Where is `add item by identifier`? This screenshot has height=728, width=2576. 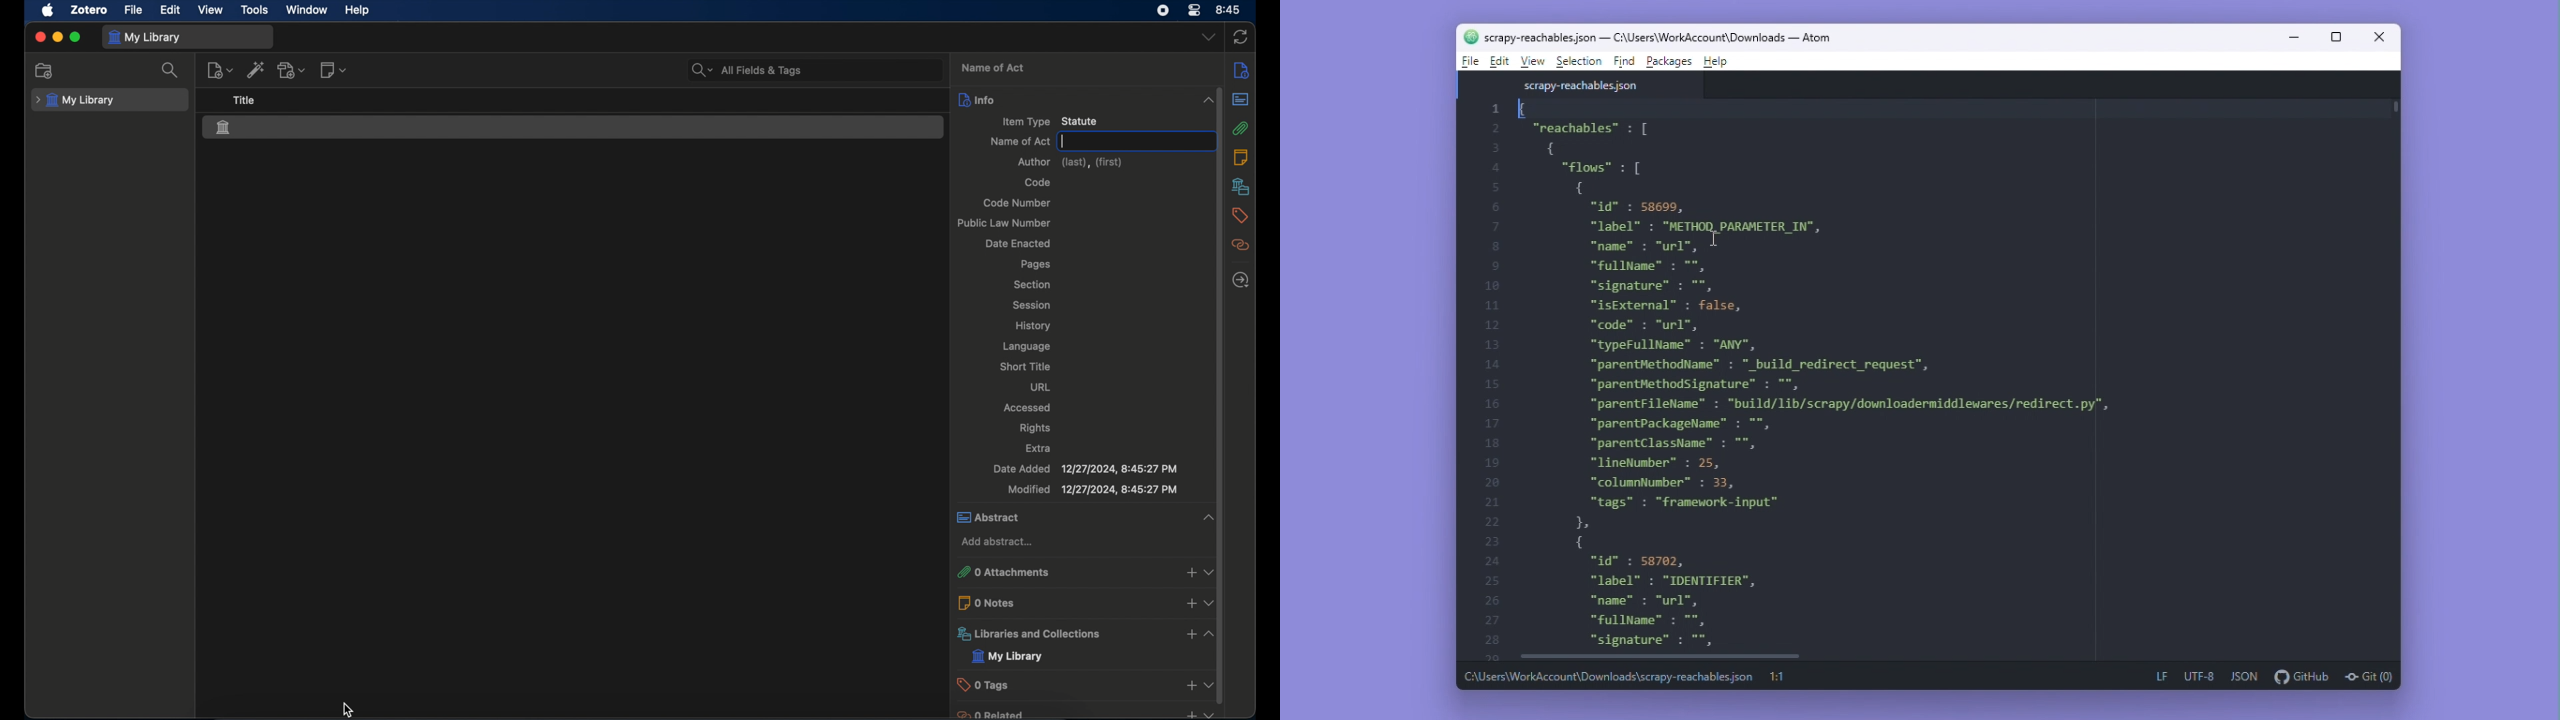
add item by identifier is located at coordinates (257, 71).